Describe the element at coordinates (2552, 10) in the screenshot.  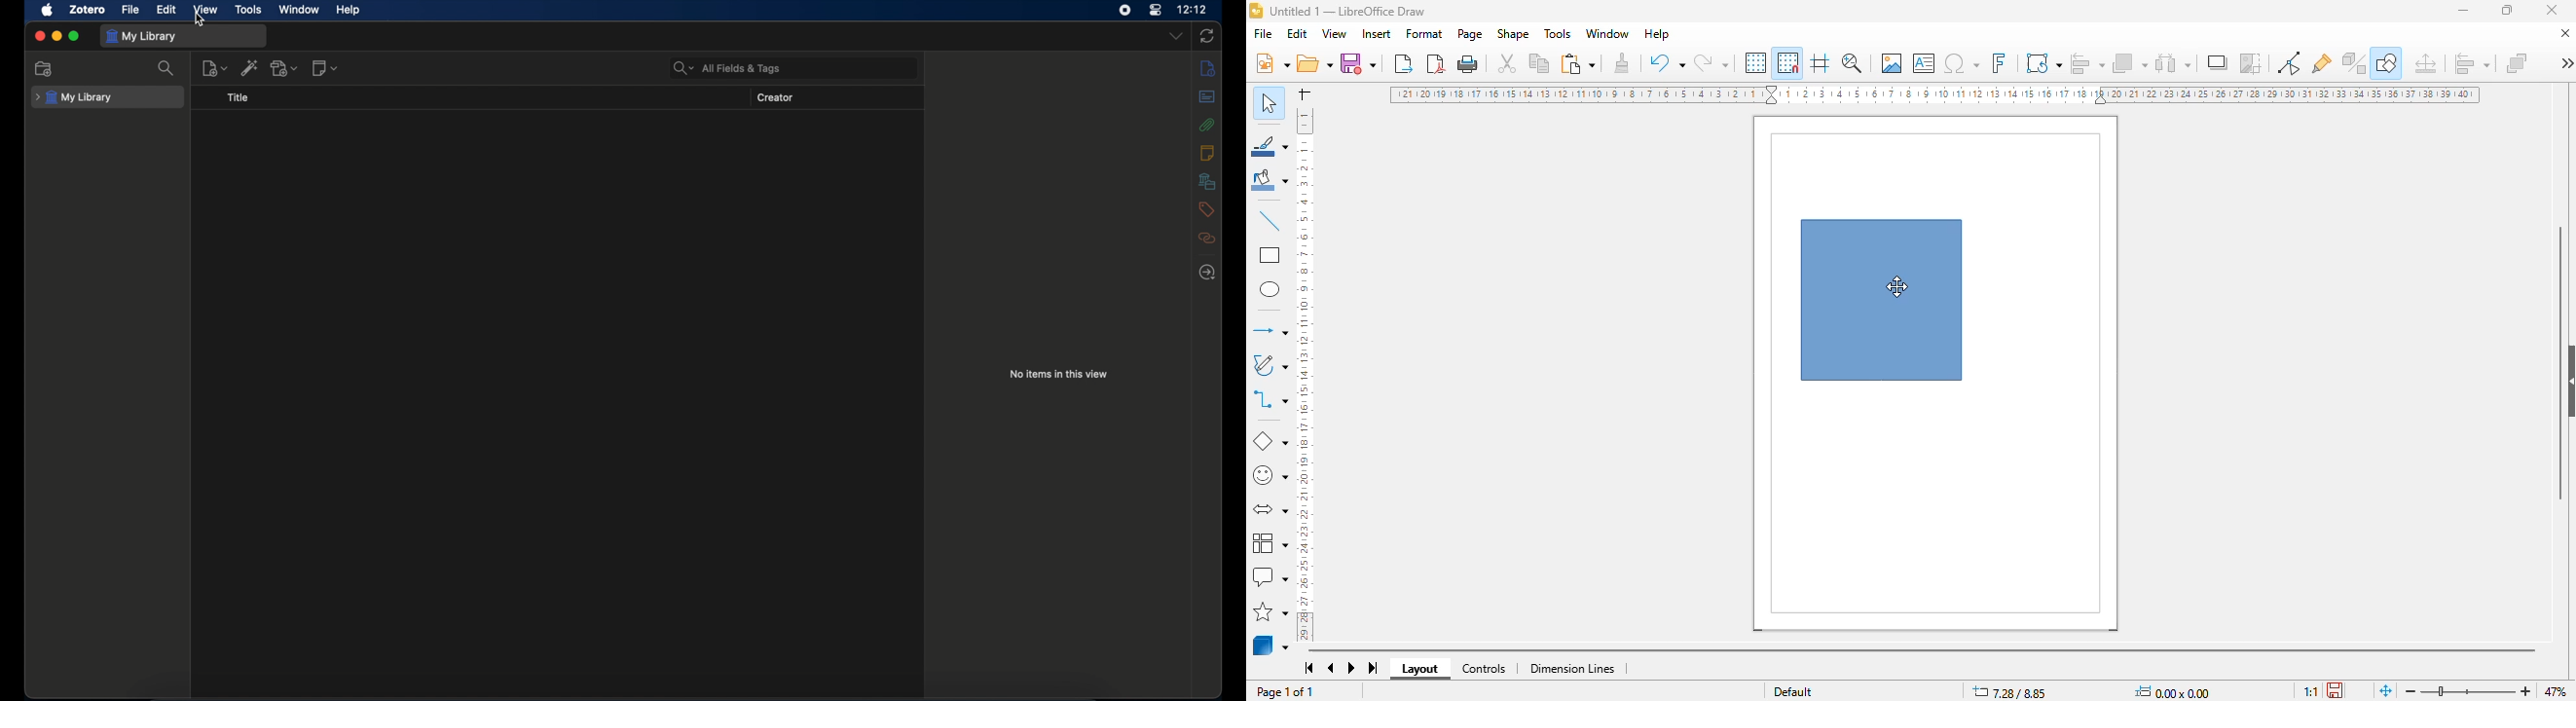
I see `close` at that location.